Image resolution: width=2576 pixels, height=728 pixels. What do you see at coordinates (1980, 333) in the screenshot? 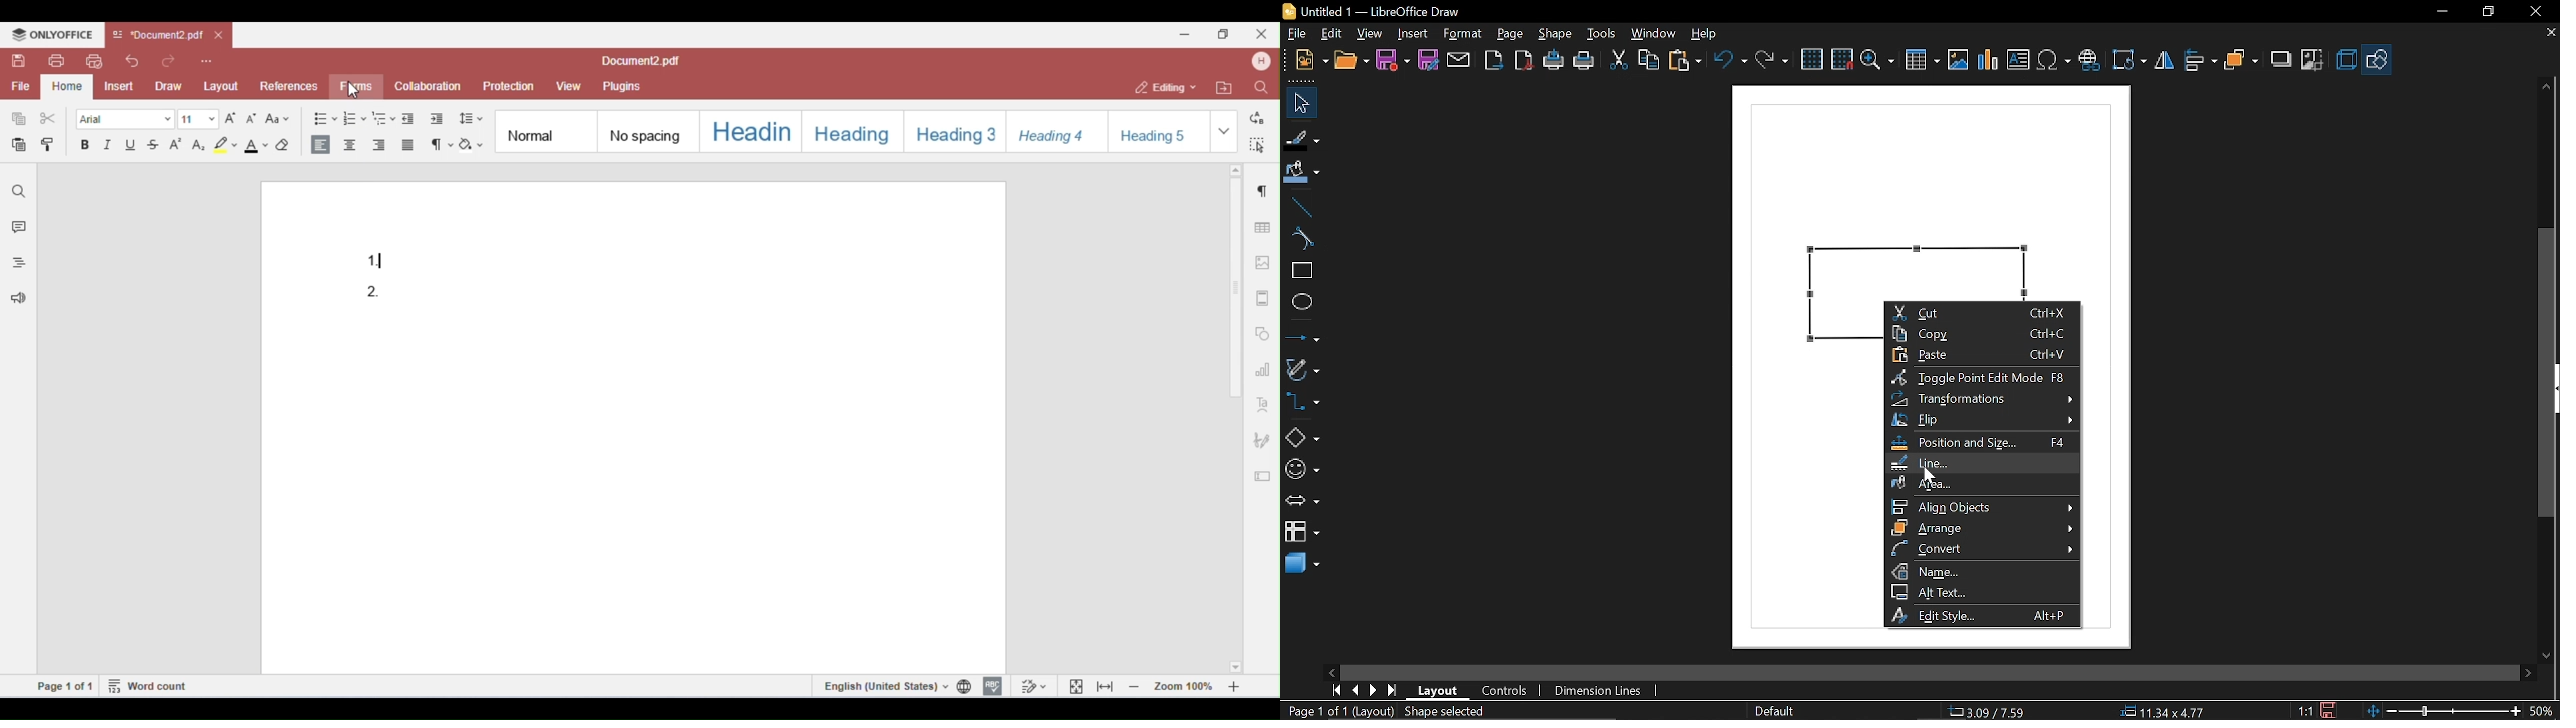
I see `Copy` at bounding box center [1980, 333].